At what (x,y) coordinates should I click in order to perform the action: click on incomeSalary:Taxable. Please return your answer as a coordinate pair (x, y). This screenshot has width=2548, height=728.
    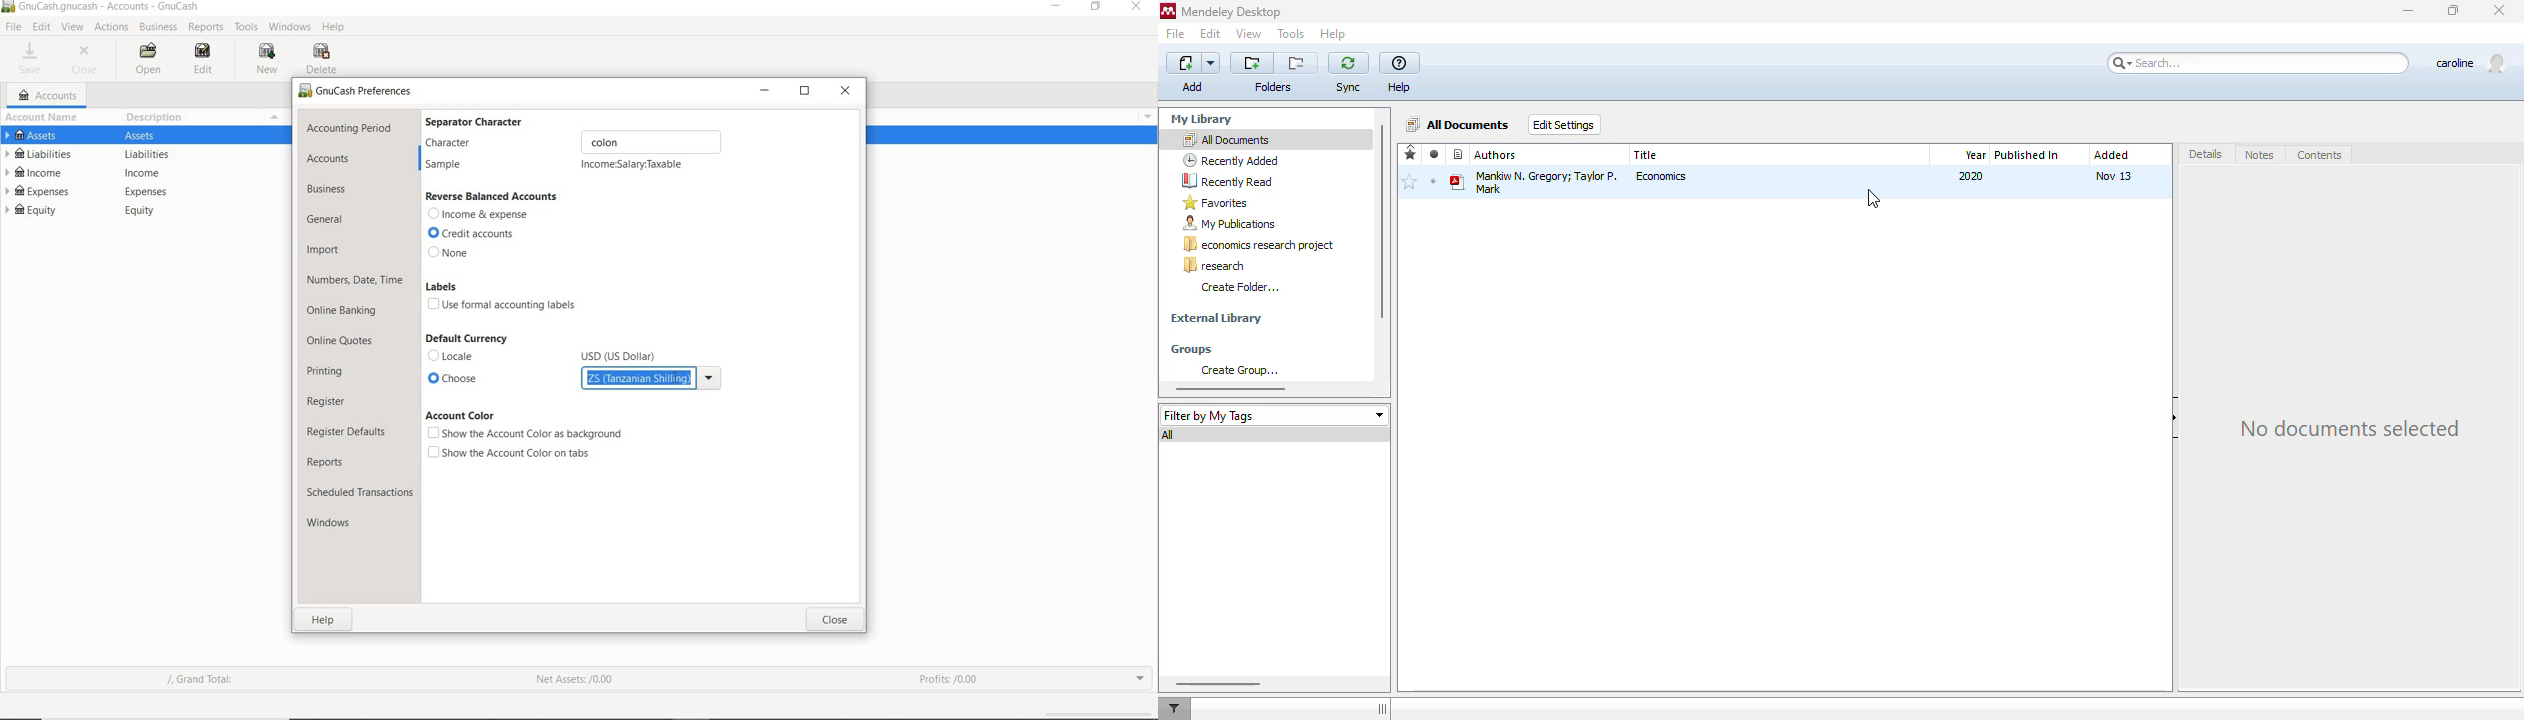
    Looking at the image, I should click on (633, 167).